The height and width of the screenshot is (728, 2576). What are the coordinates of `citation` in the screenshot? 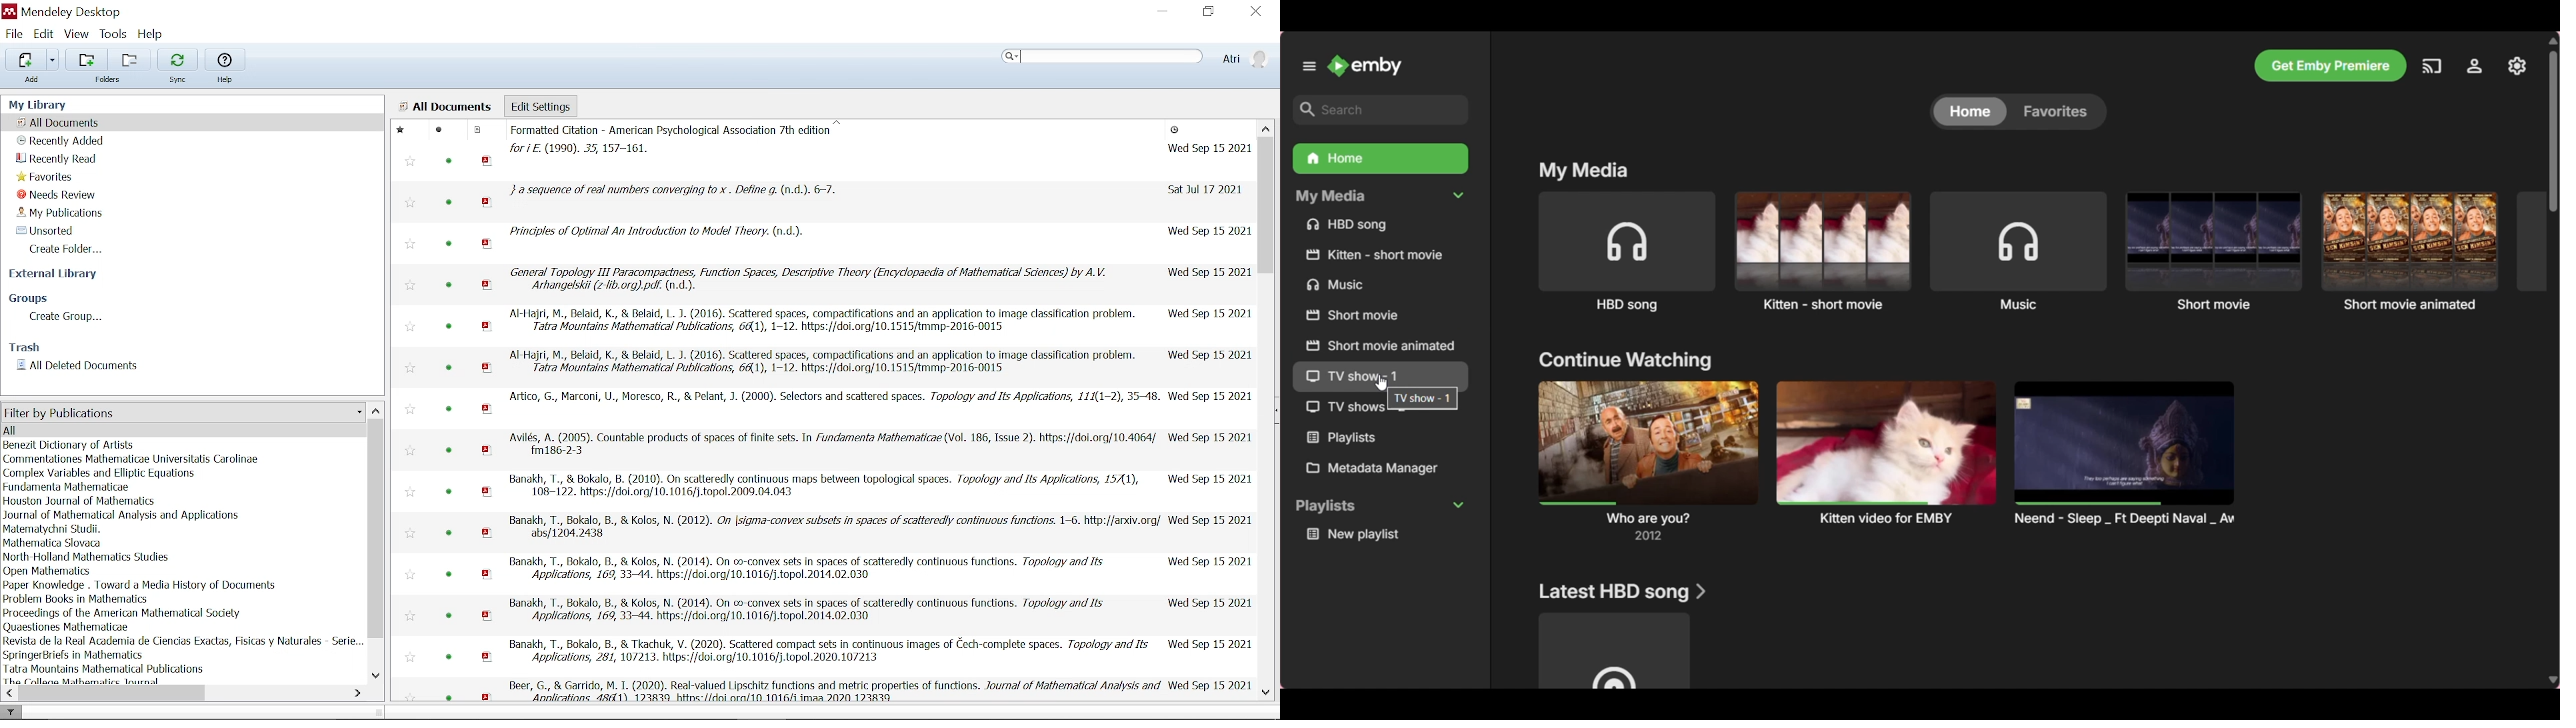 It's located at (825, 364).